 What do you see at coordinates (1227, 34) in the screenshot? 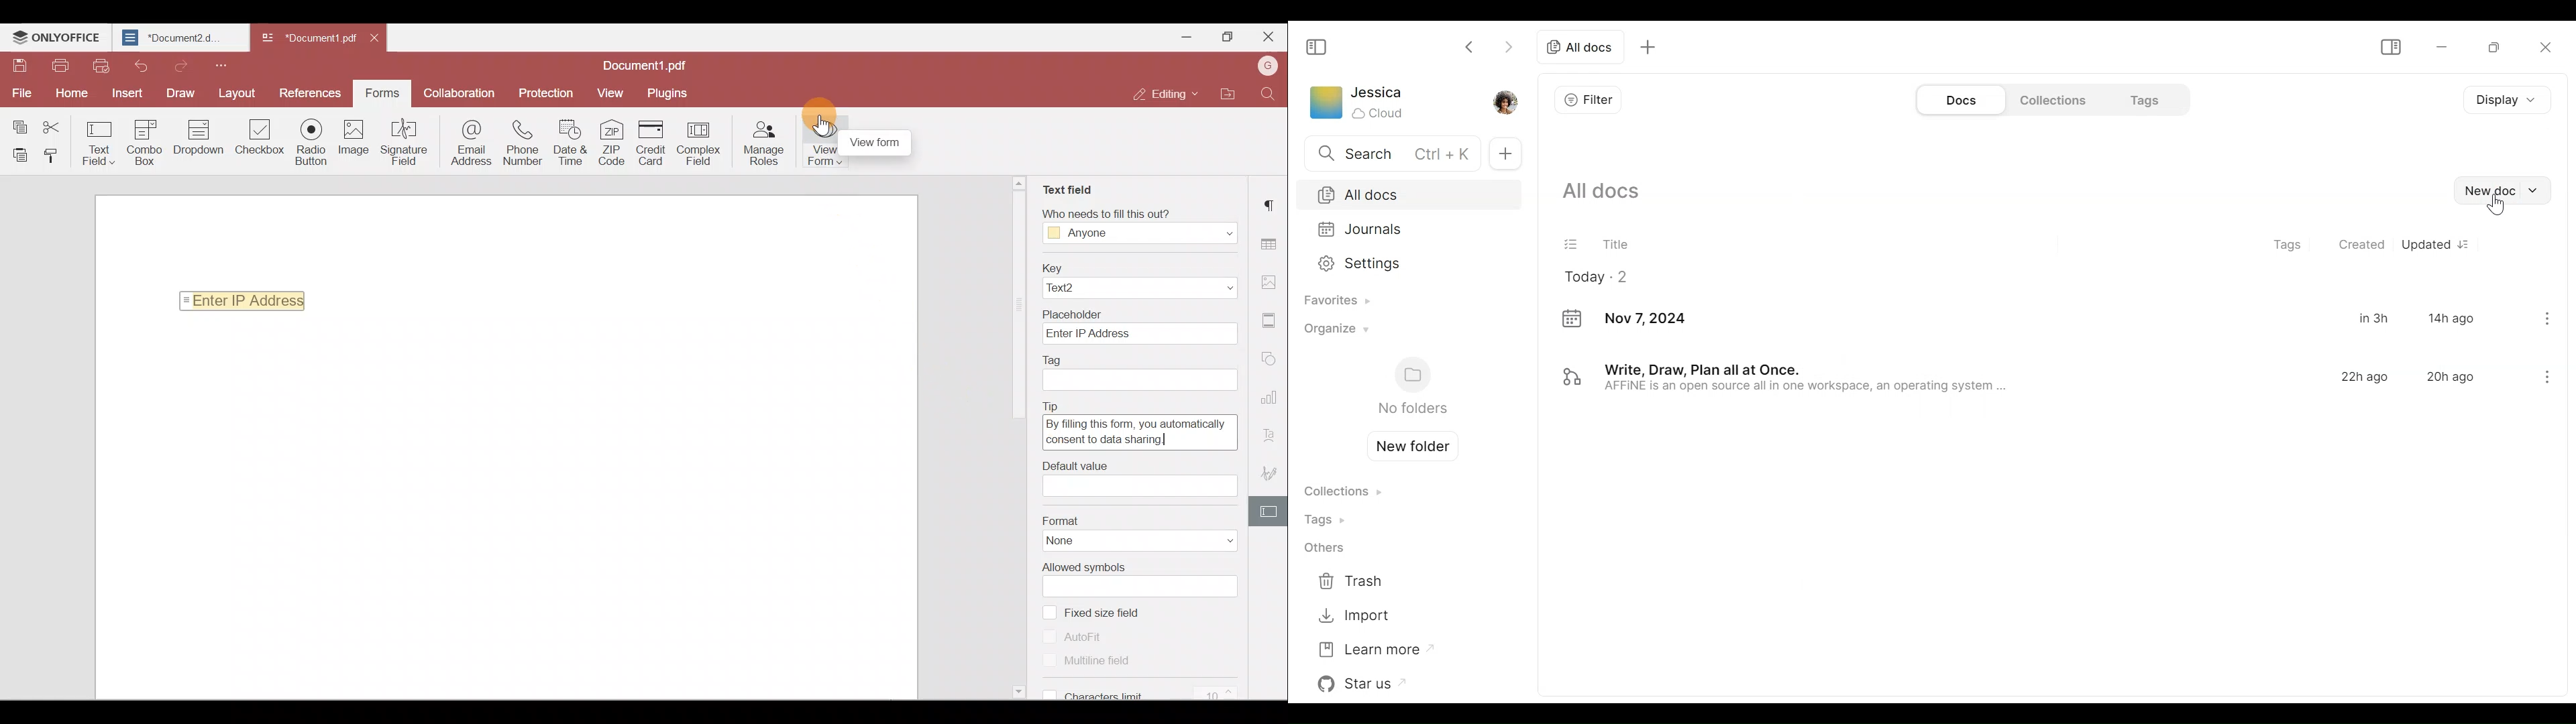
I see `Maximize` at bounding box center [1227, 34].